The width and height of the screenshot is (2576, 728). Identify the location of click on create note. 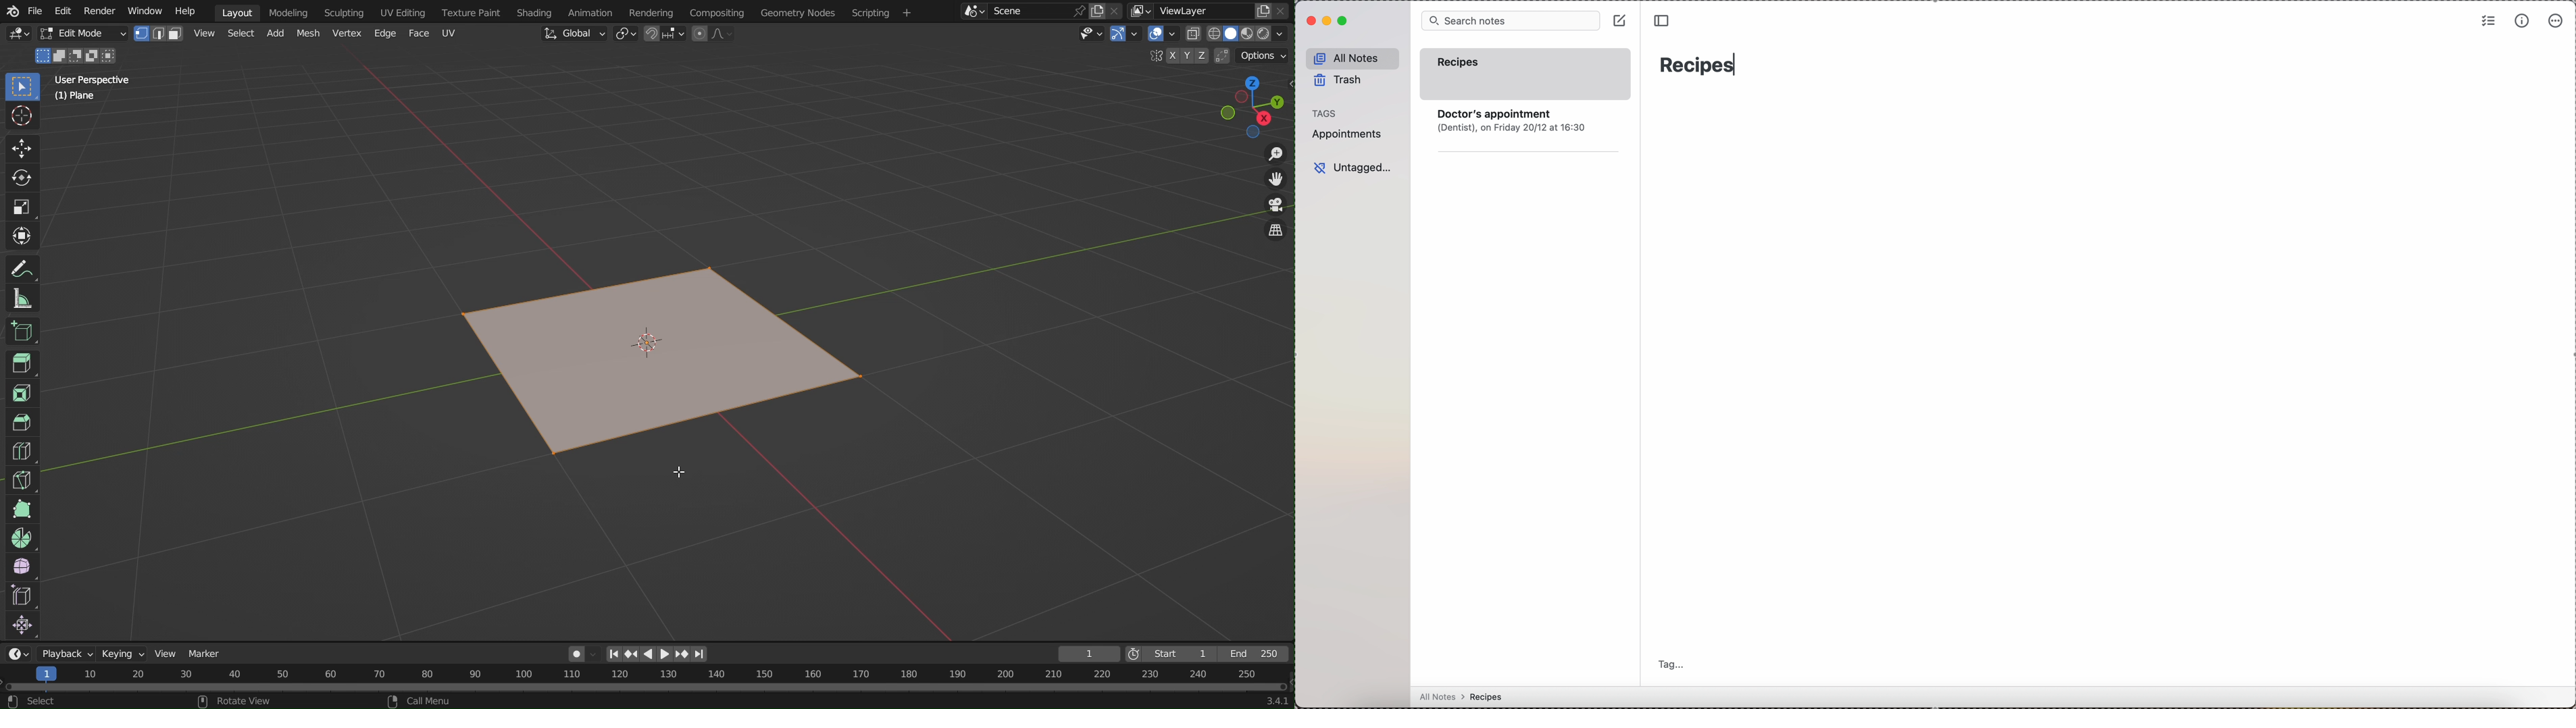
(1619, 21).